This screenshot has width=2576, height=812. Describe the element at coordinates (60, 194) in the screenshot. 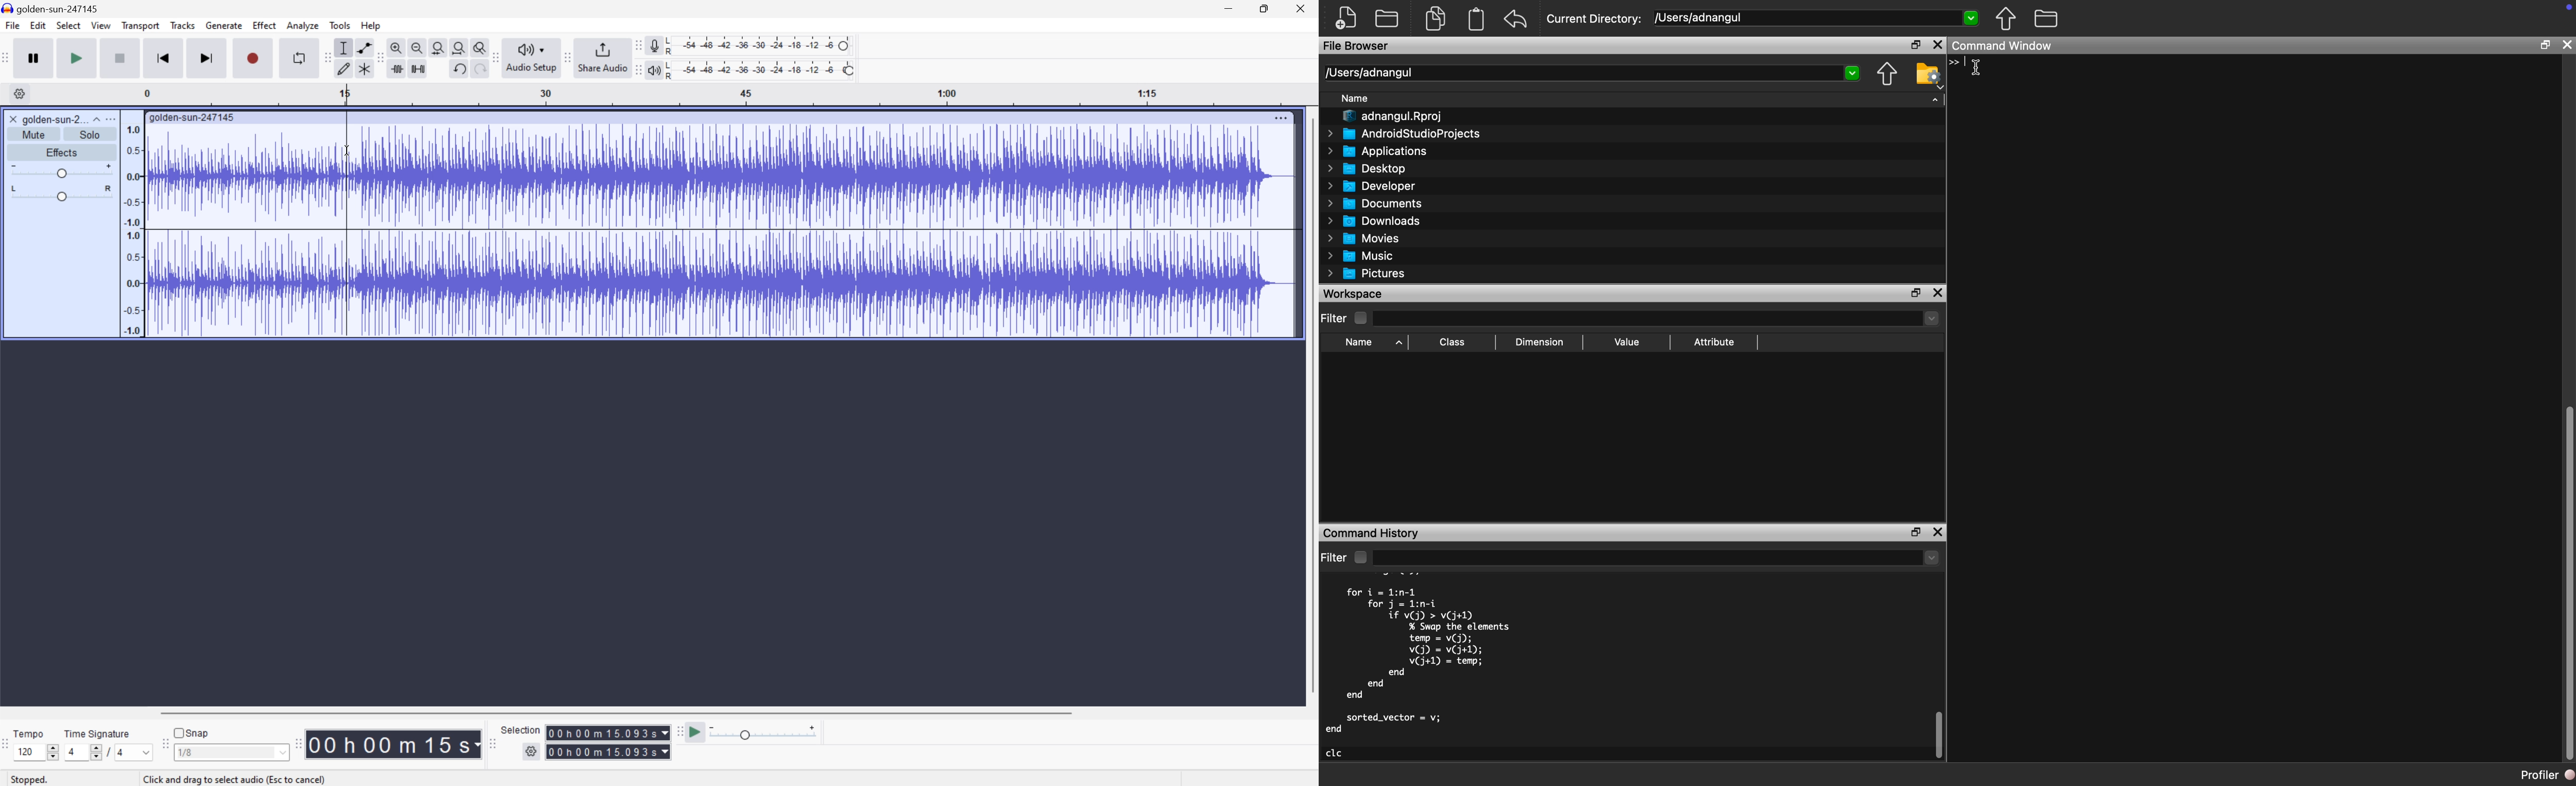

I see `Slider` at that location.